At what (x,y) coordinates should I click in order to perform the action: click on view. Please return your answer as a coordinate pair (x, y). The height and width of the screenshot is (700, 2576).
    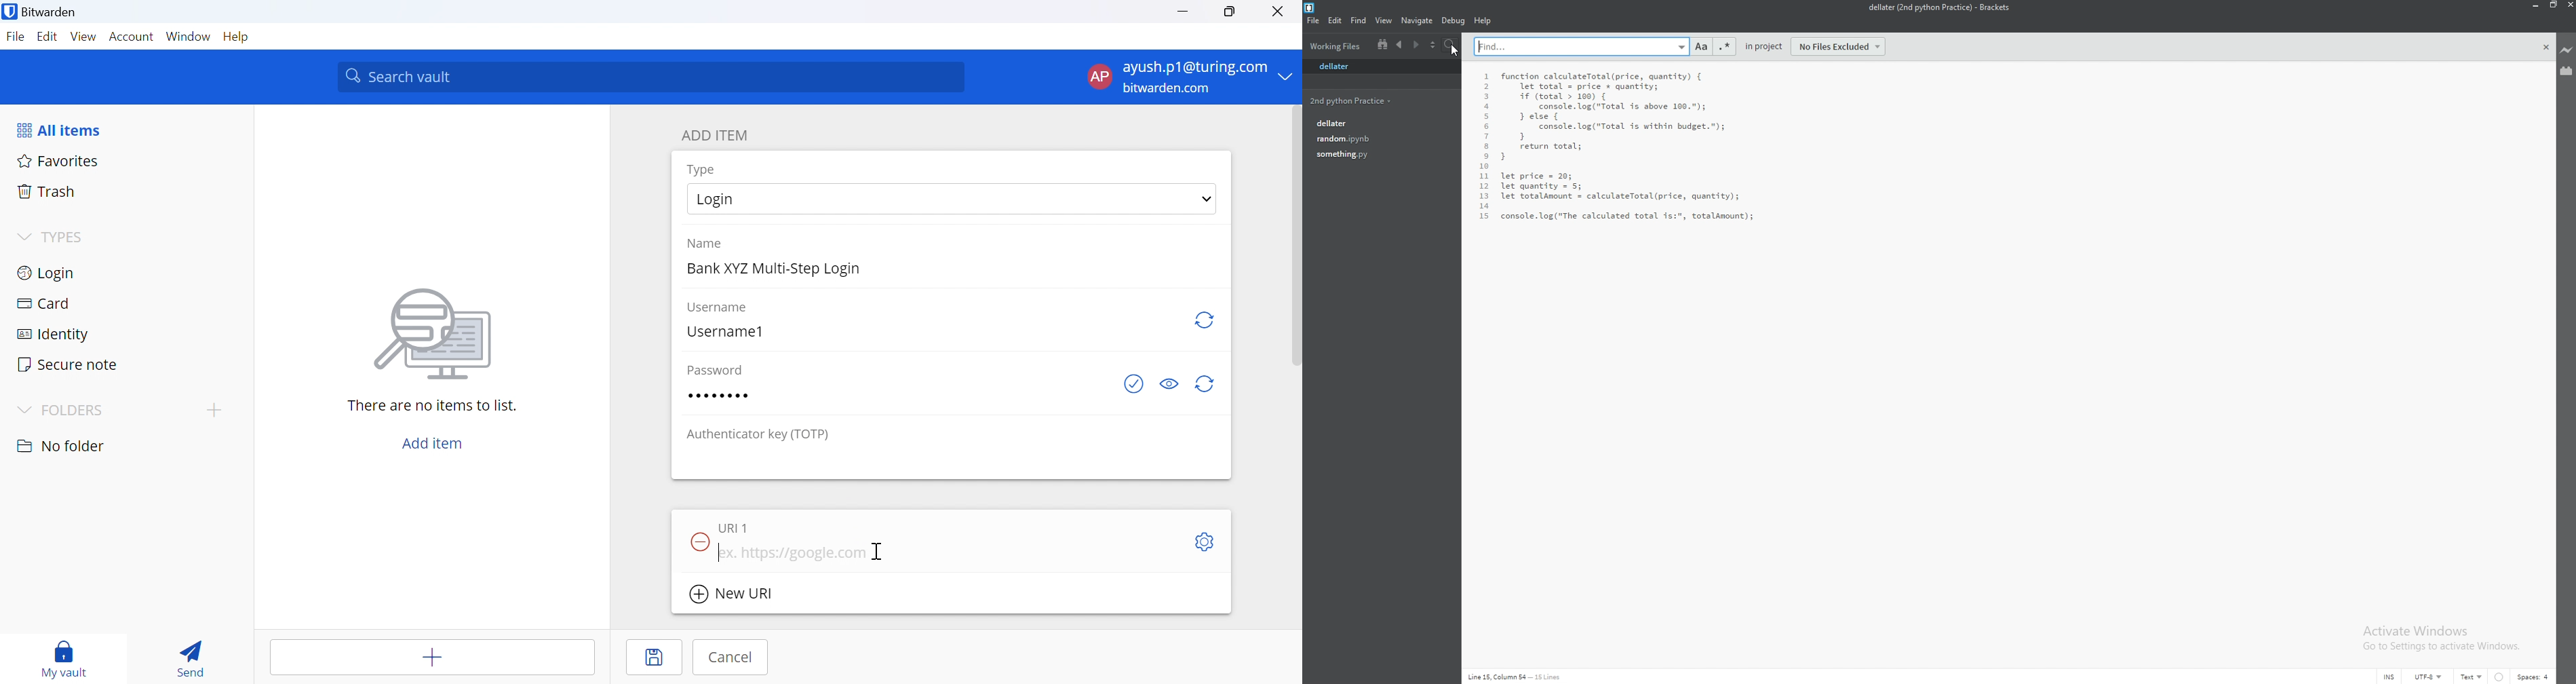
    Looking at the image, I should click on (1384, 21).